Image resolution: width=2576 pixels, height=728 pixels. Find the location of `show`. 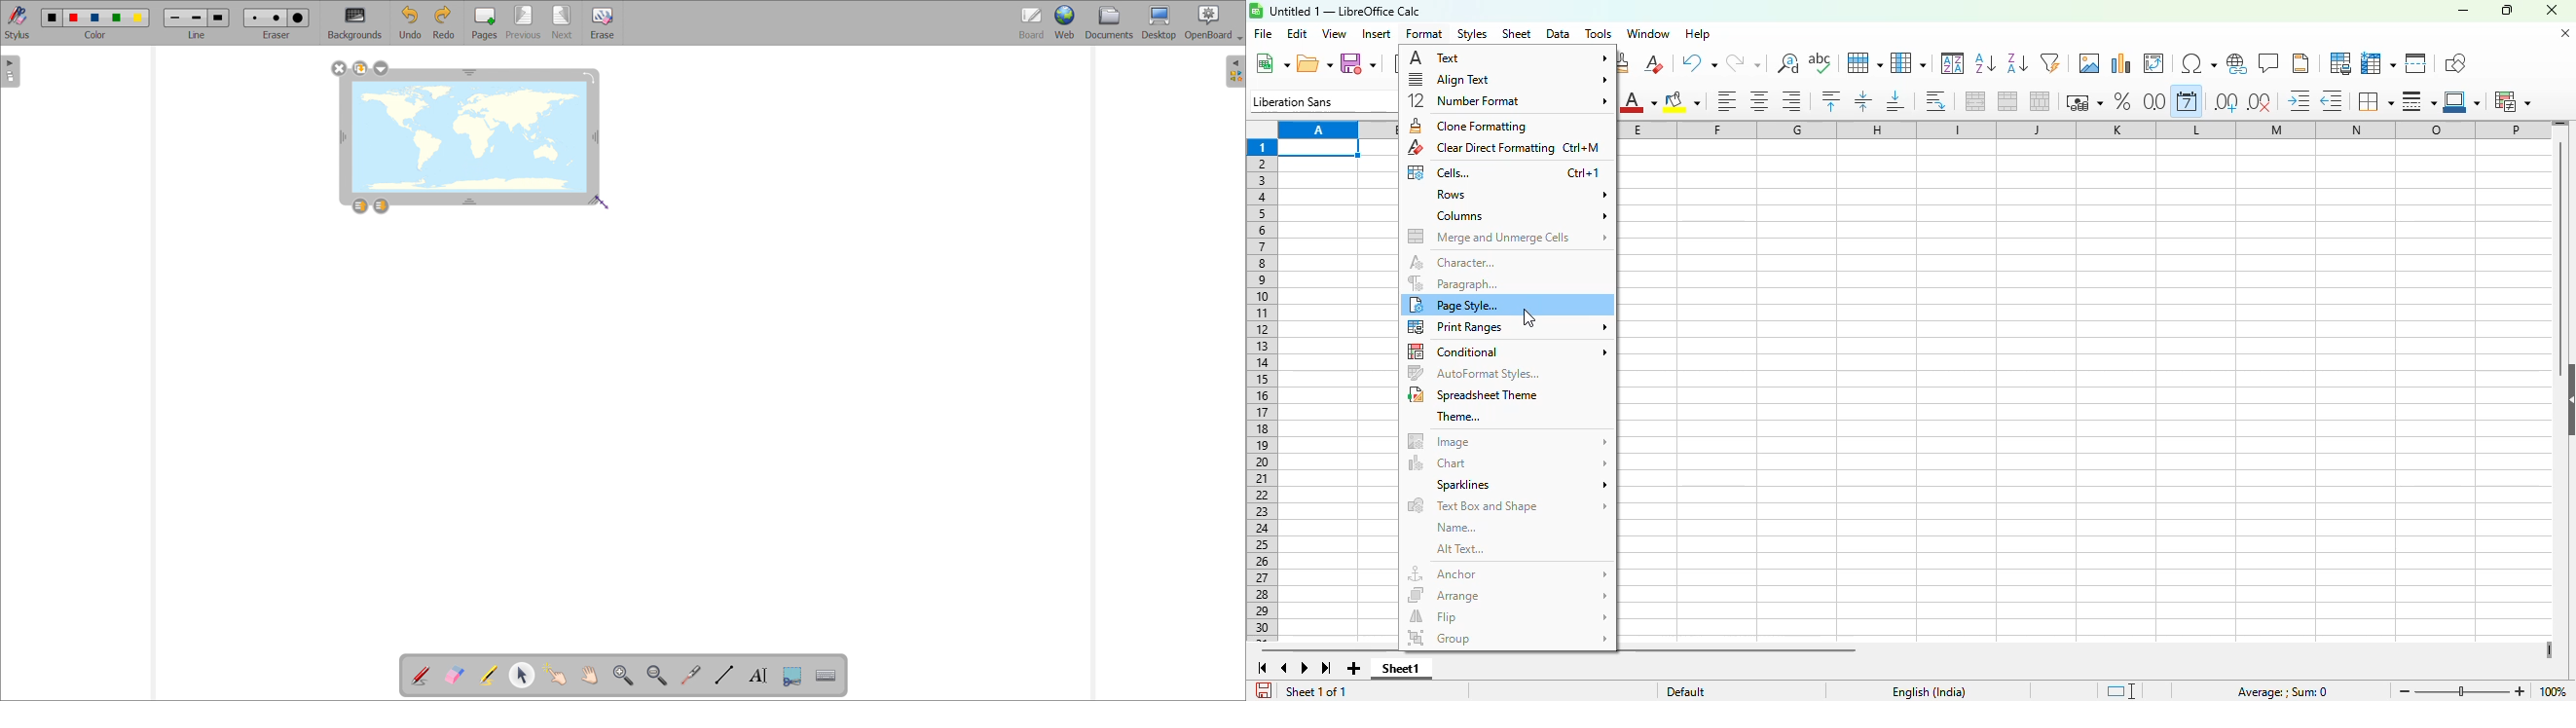

show is located at coordinates (2567, 398).